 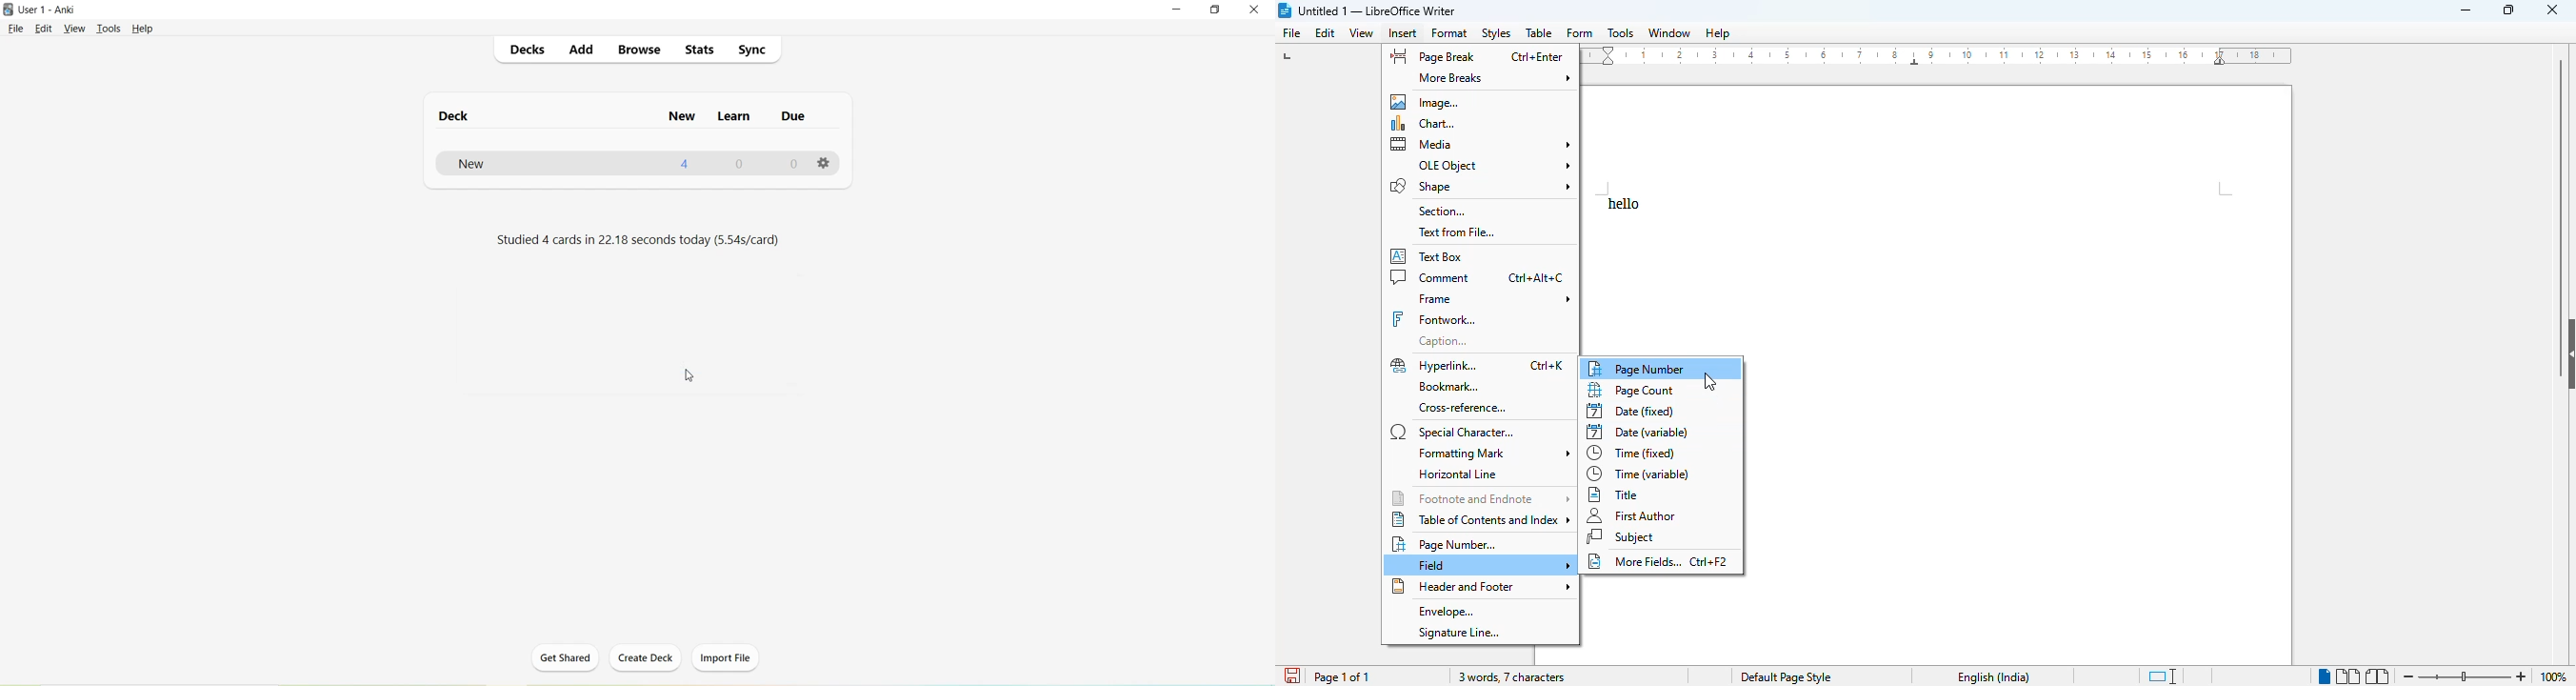 I want to click on Stats, so click(x=700, y=49).